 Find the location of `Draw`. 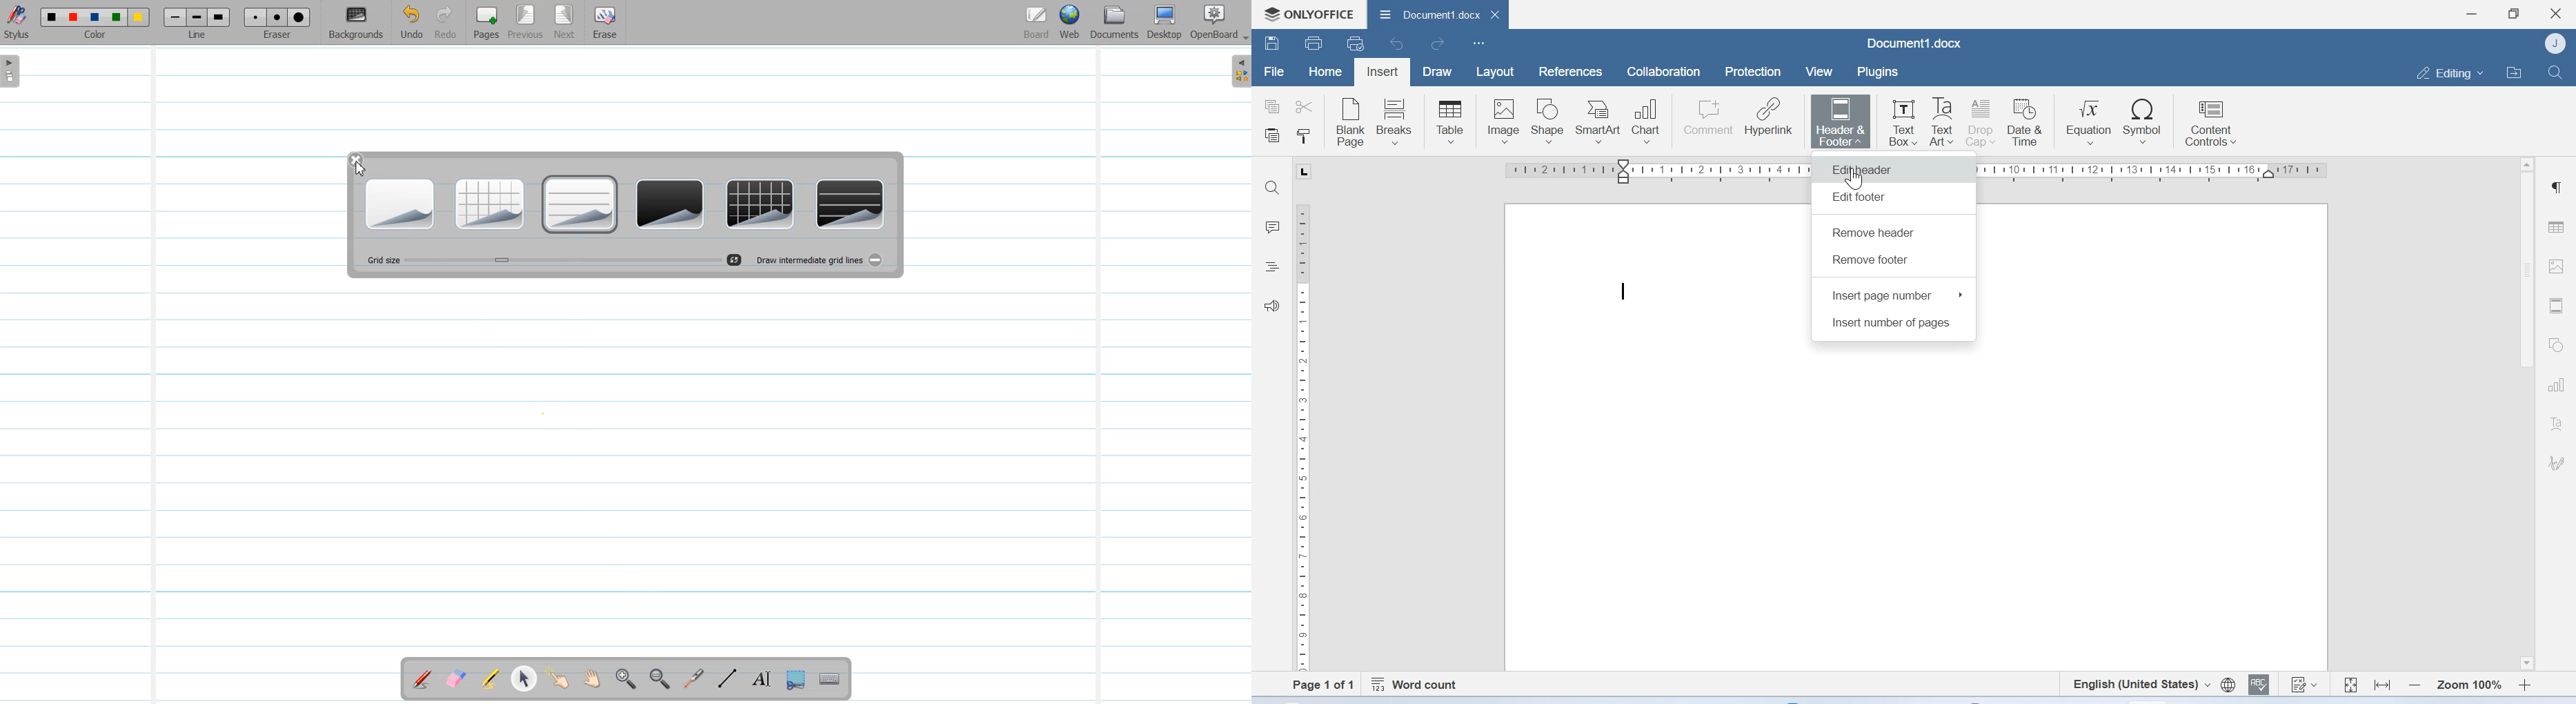

Draw is located at coordinates (1440, 71).